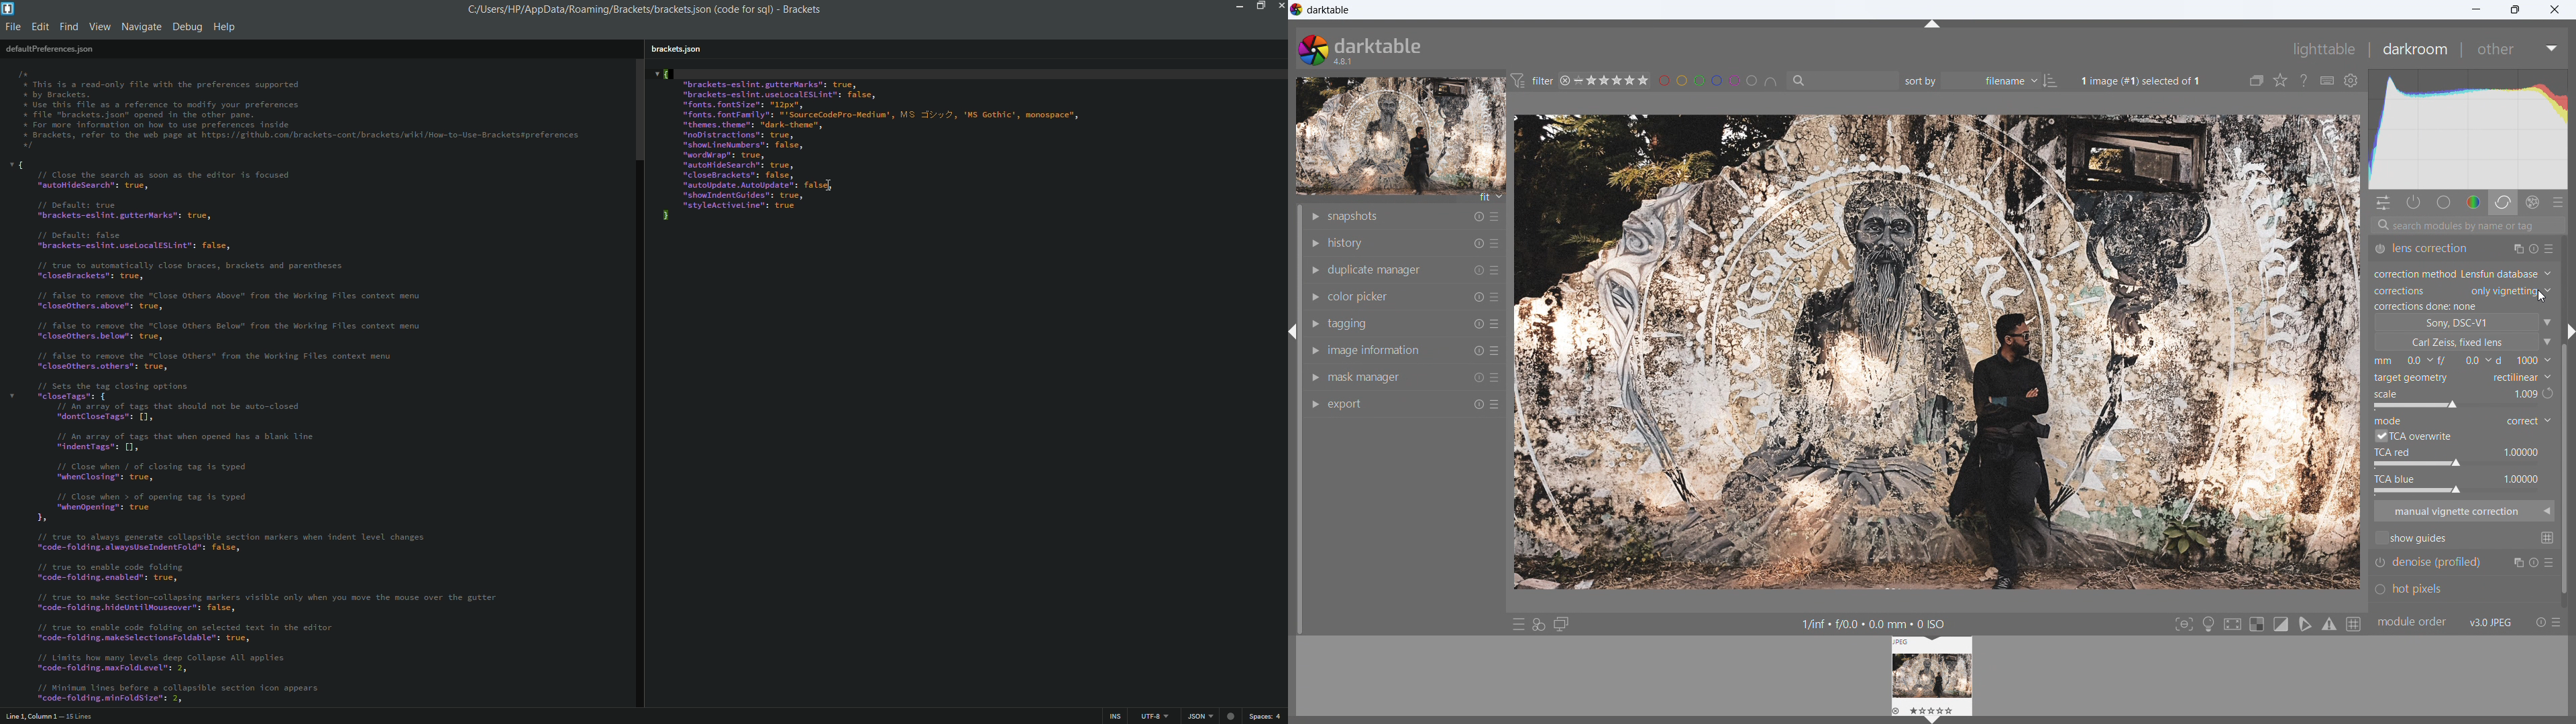 Image resolution: width=2576 pixels, height=728 pixels. Describe the element at coordinates (2517, 377) in the screenshot. I see `target geometry` at that location.